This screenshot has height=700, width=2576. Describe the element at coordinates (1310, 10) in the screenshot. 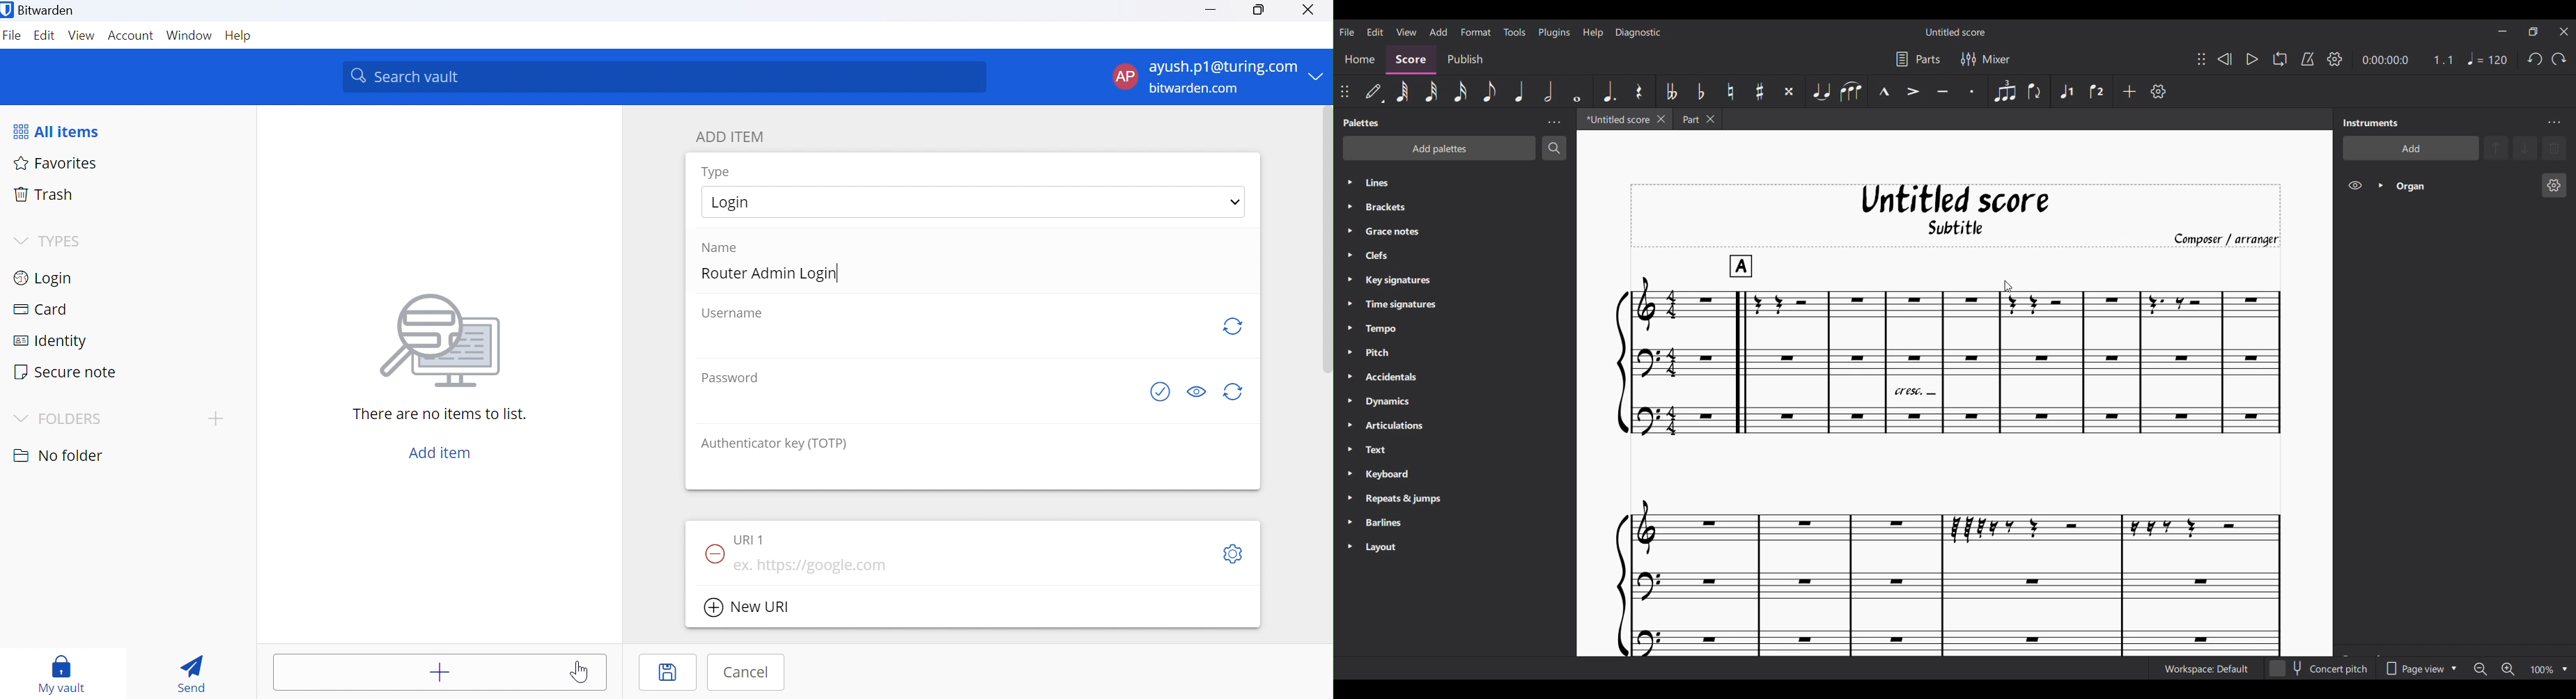

I see `Close` at that location.